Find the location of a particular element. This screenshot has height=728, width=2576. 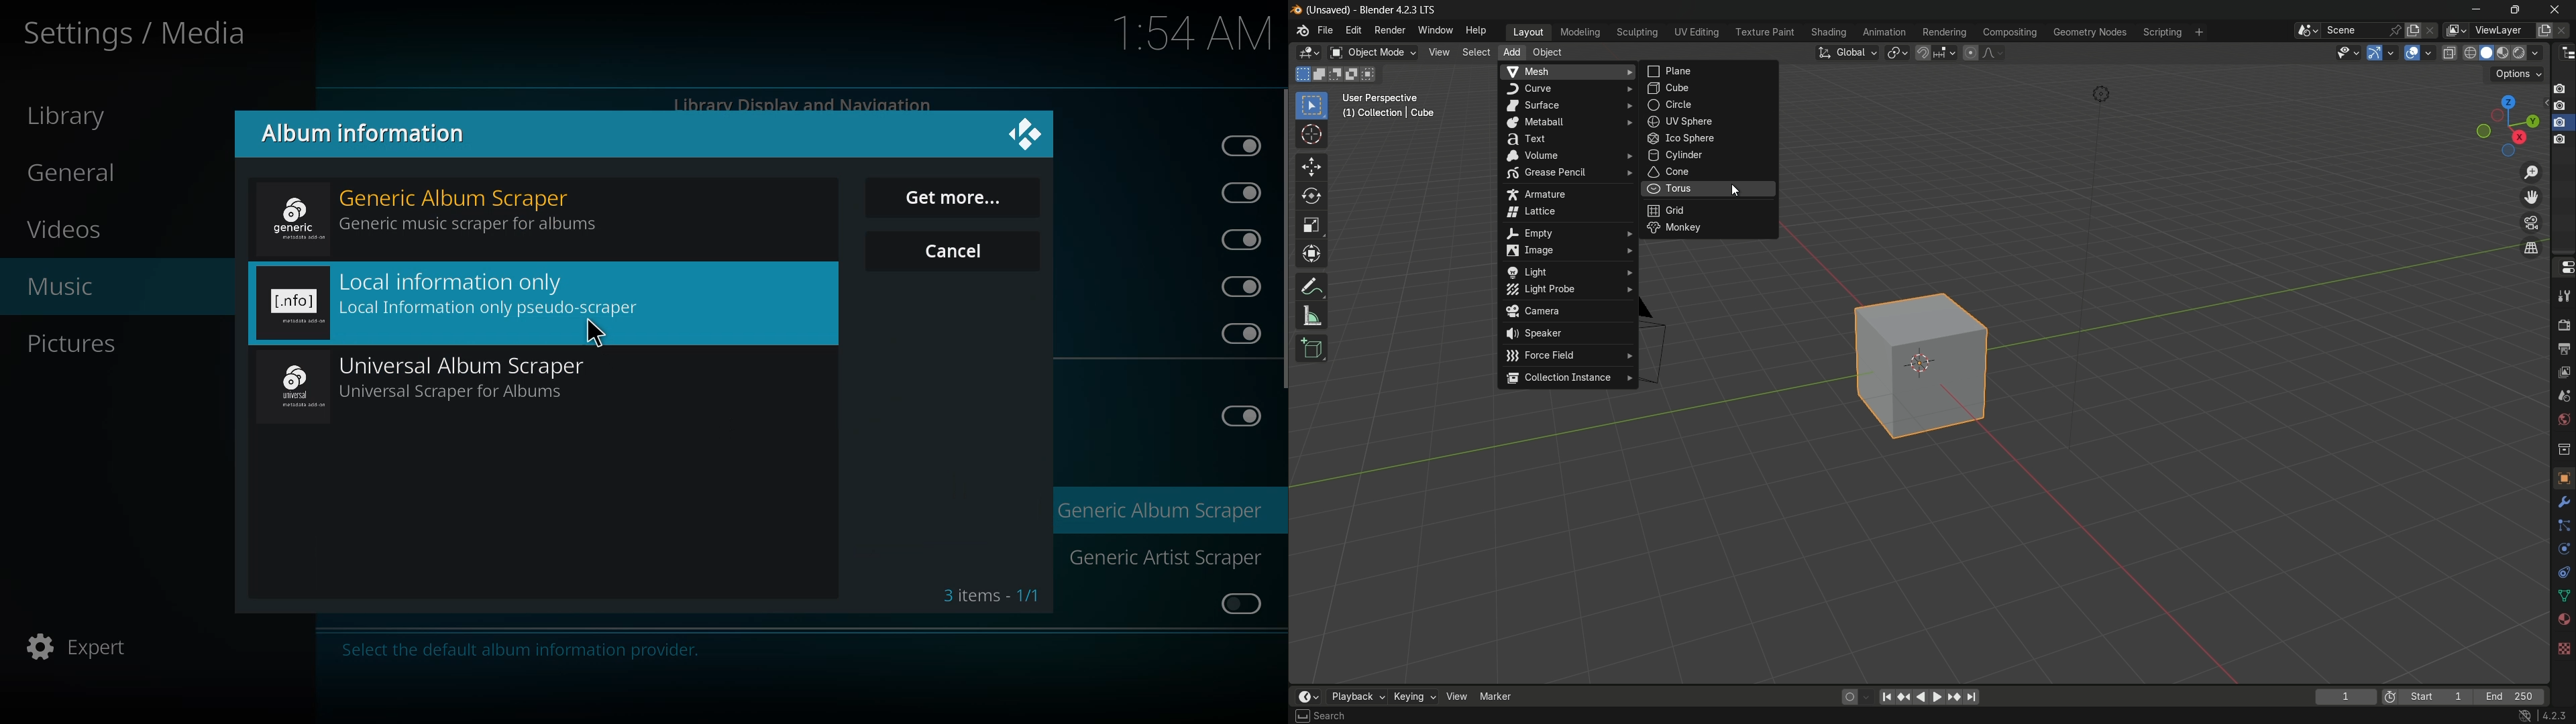

curve is located at coordinates (1566, 88).